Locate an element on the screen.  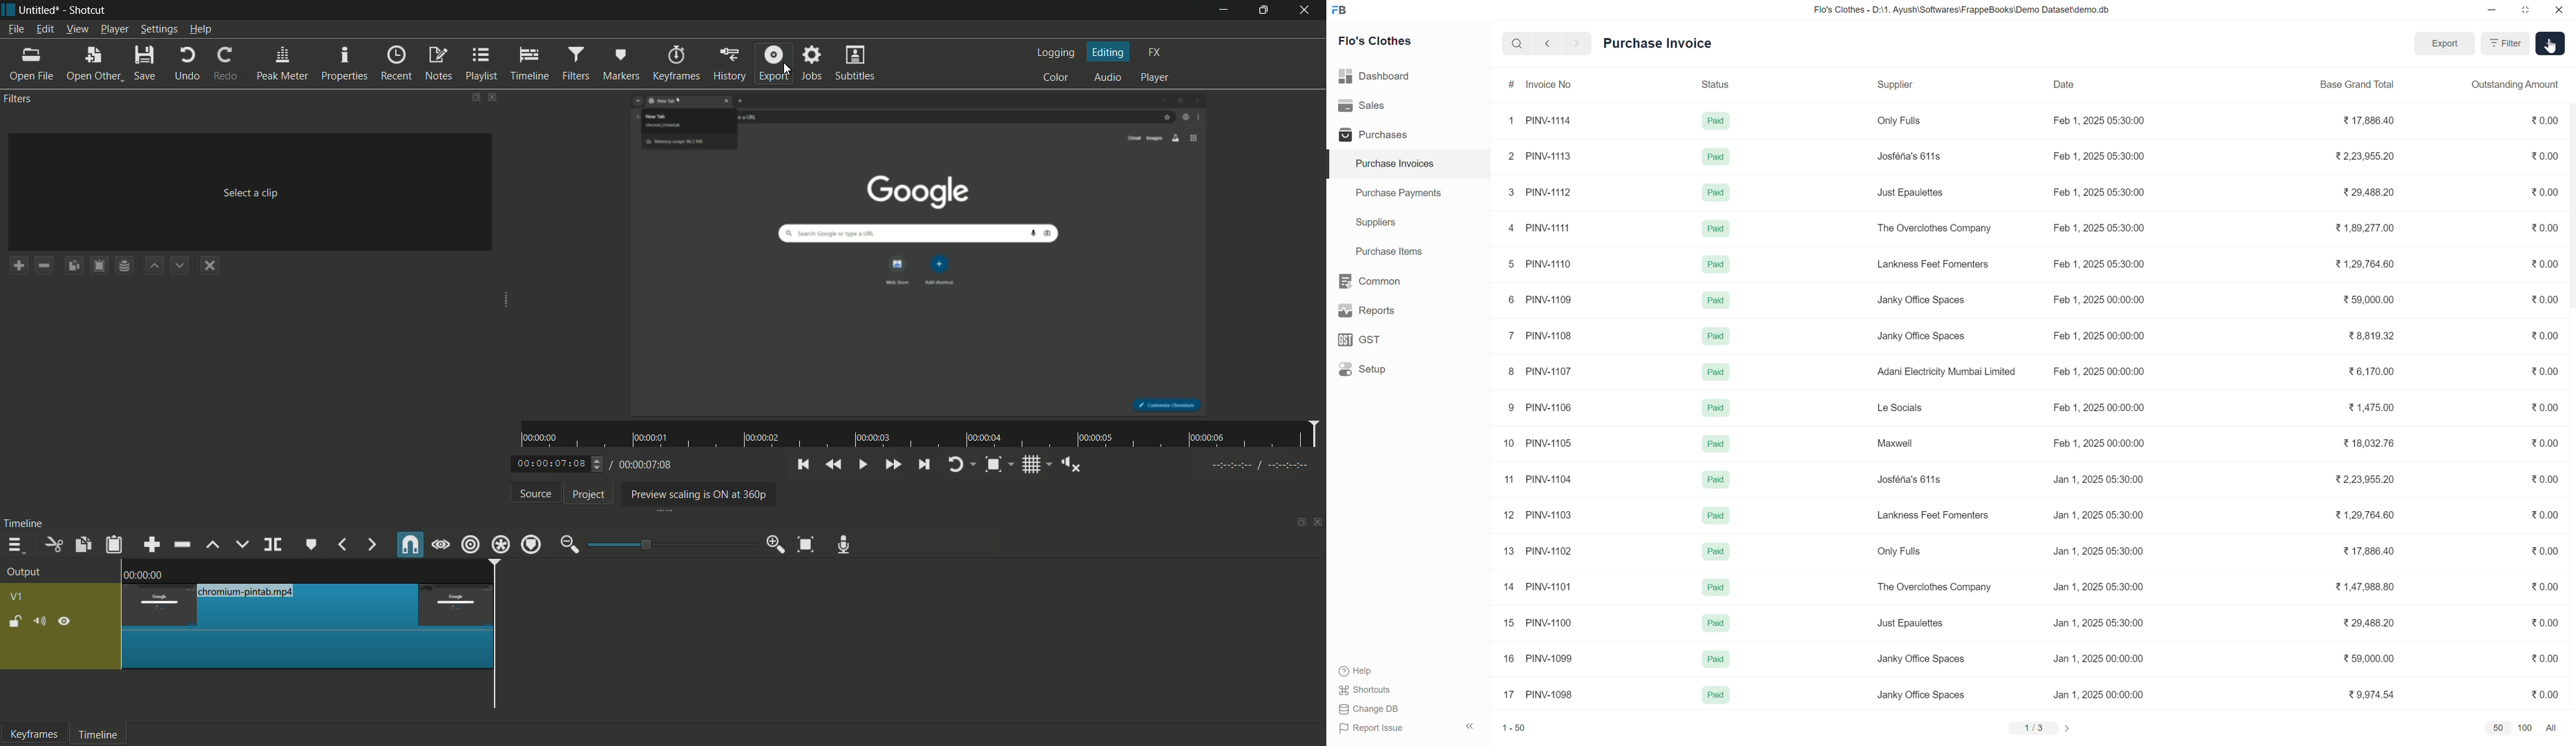
Paid is located at coordinates (1717, 336).